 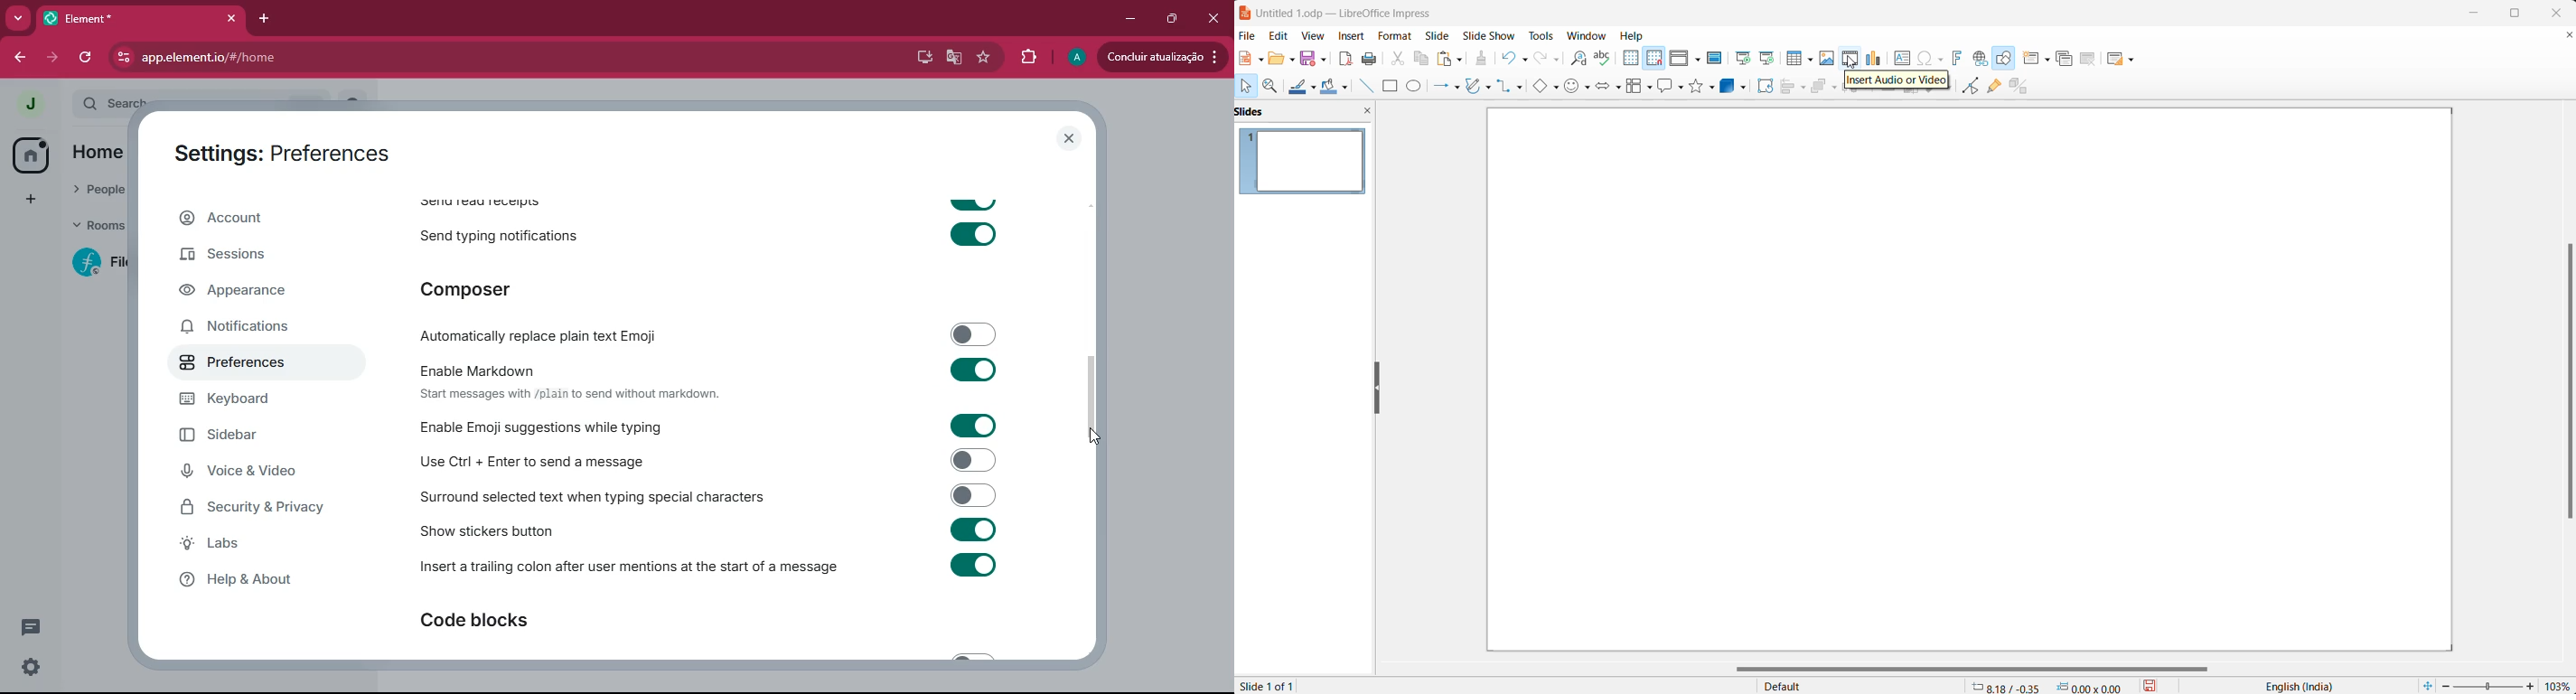 I want to click on more, so click(x=14, y=19).